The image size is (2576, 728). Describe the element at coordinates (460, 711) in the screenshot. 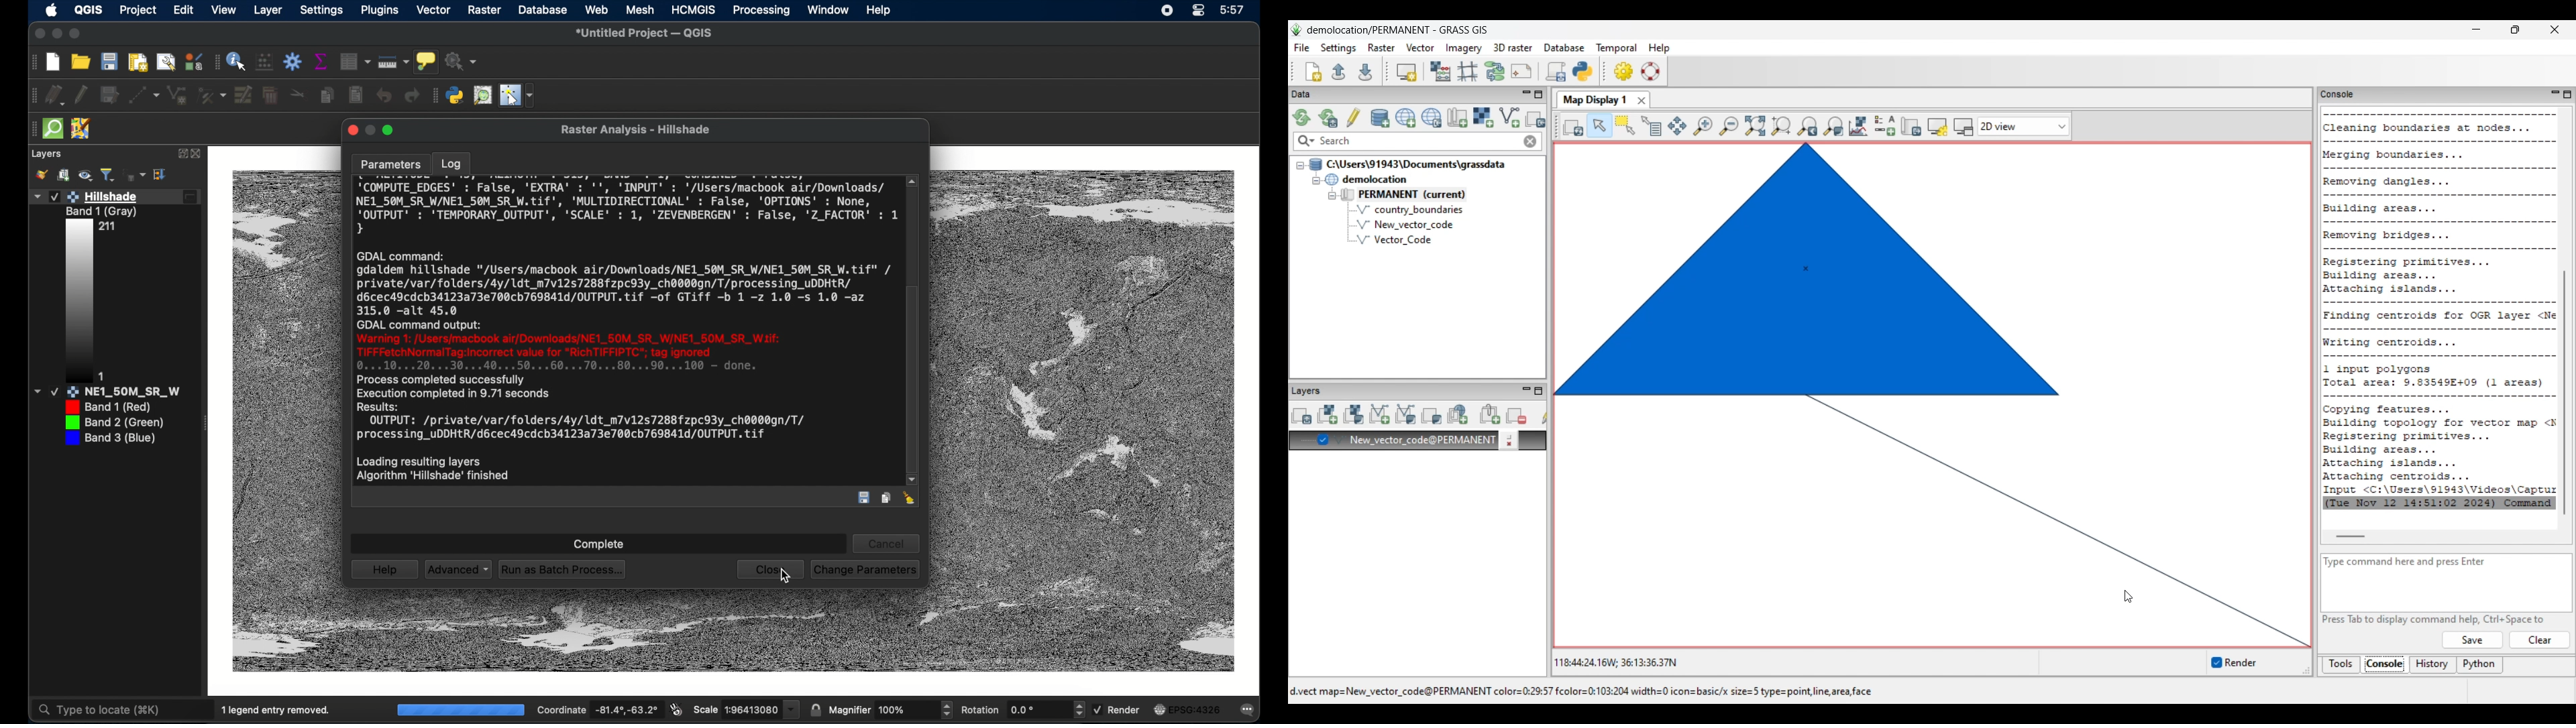

I see `100%` at that location.